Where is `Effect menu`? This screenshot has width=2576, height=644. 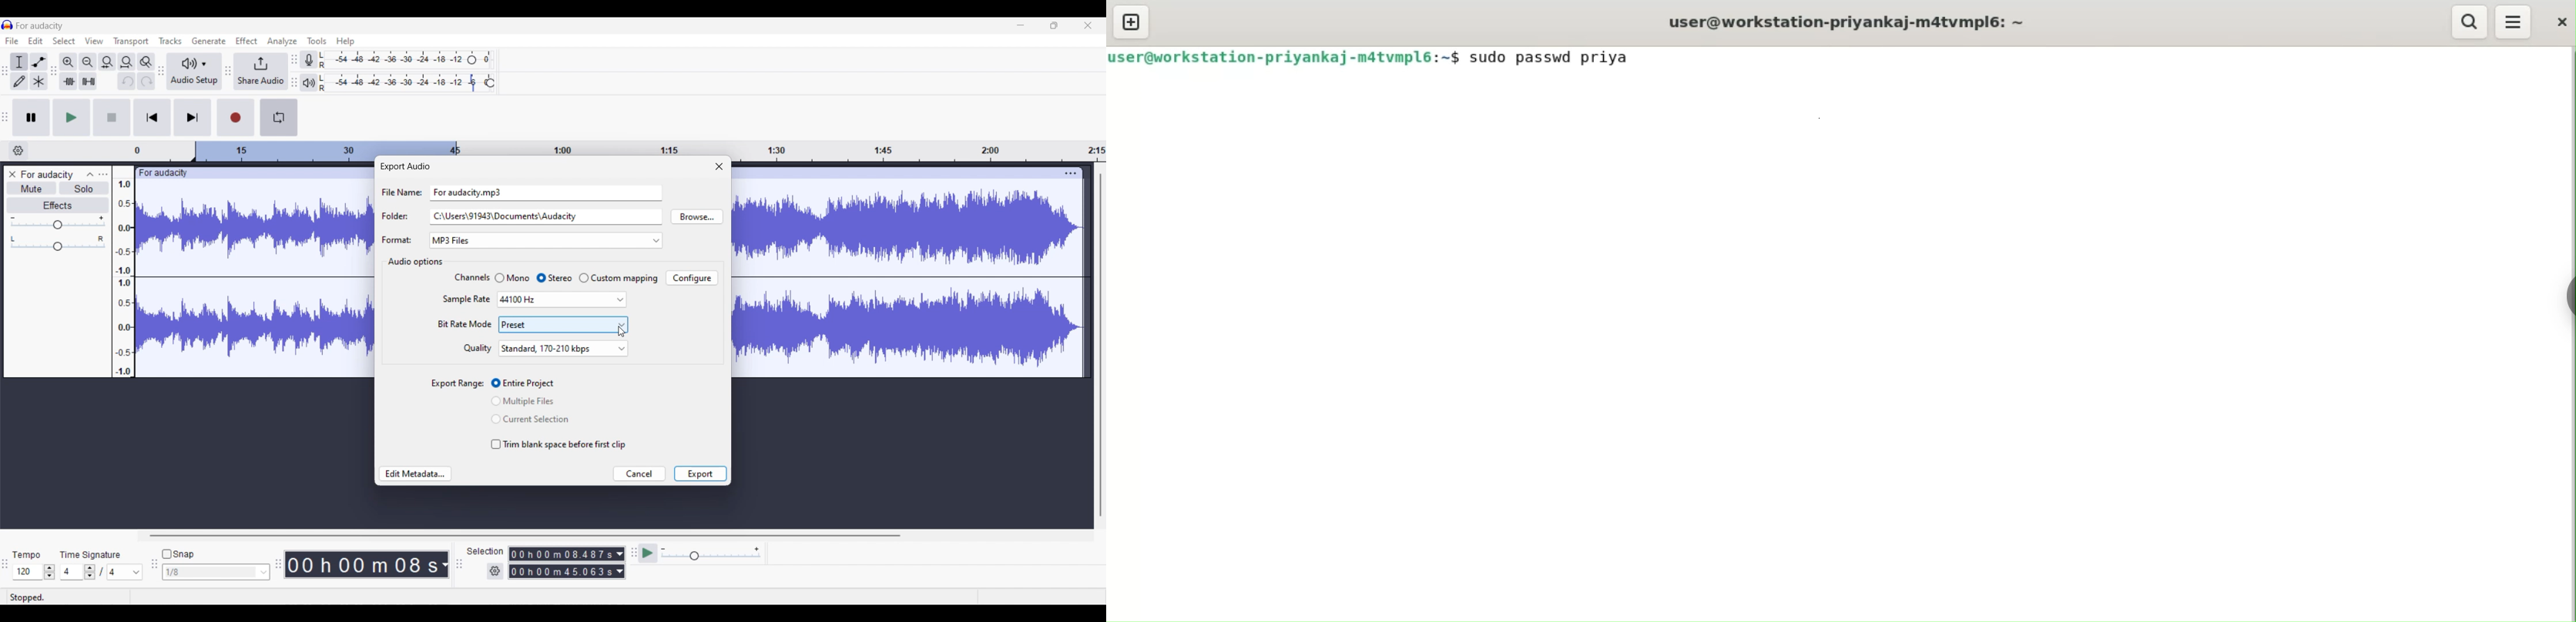
Effect menu is located at coordinates (246, 40).